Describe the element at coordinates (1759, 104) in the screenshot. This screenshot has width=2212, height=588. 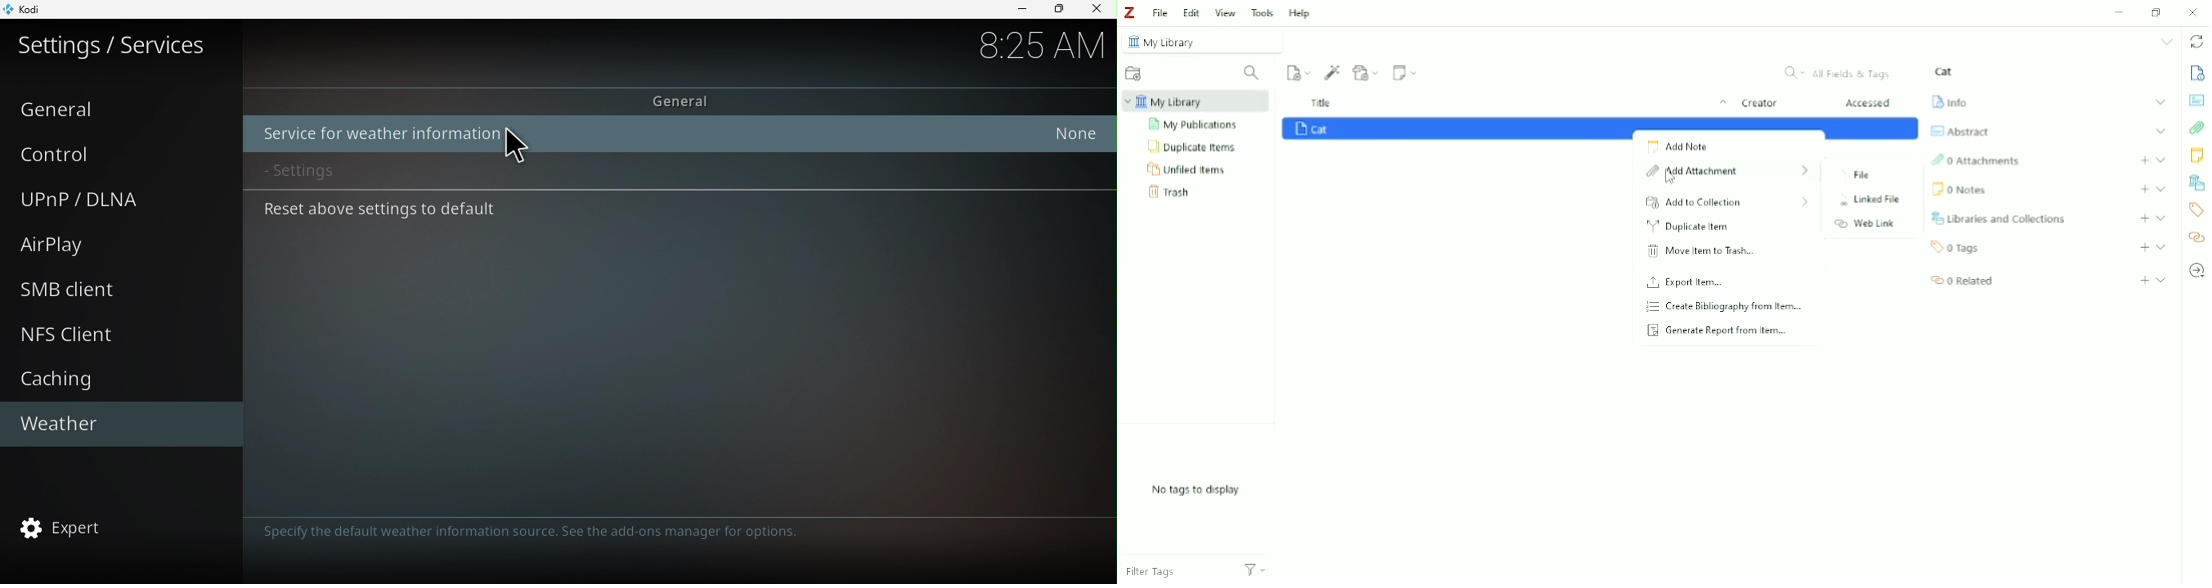
I see `Creator` at that location.